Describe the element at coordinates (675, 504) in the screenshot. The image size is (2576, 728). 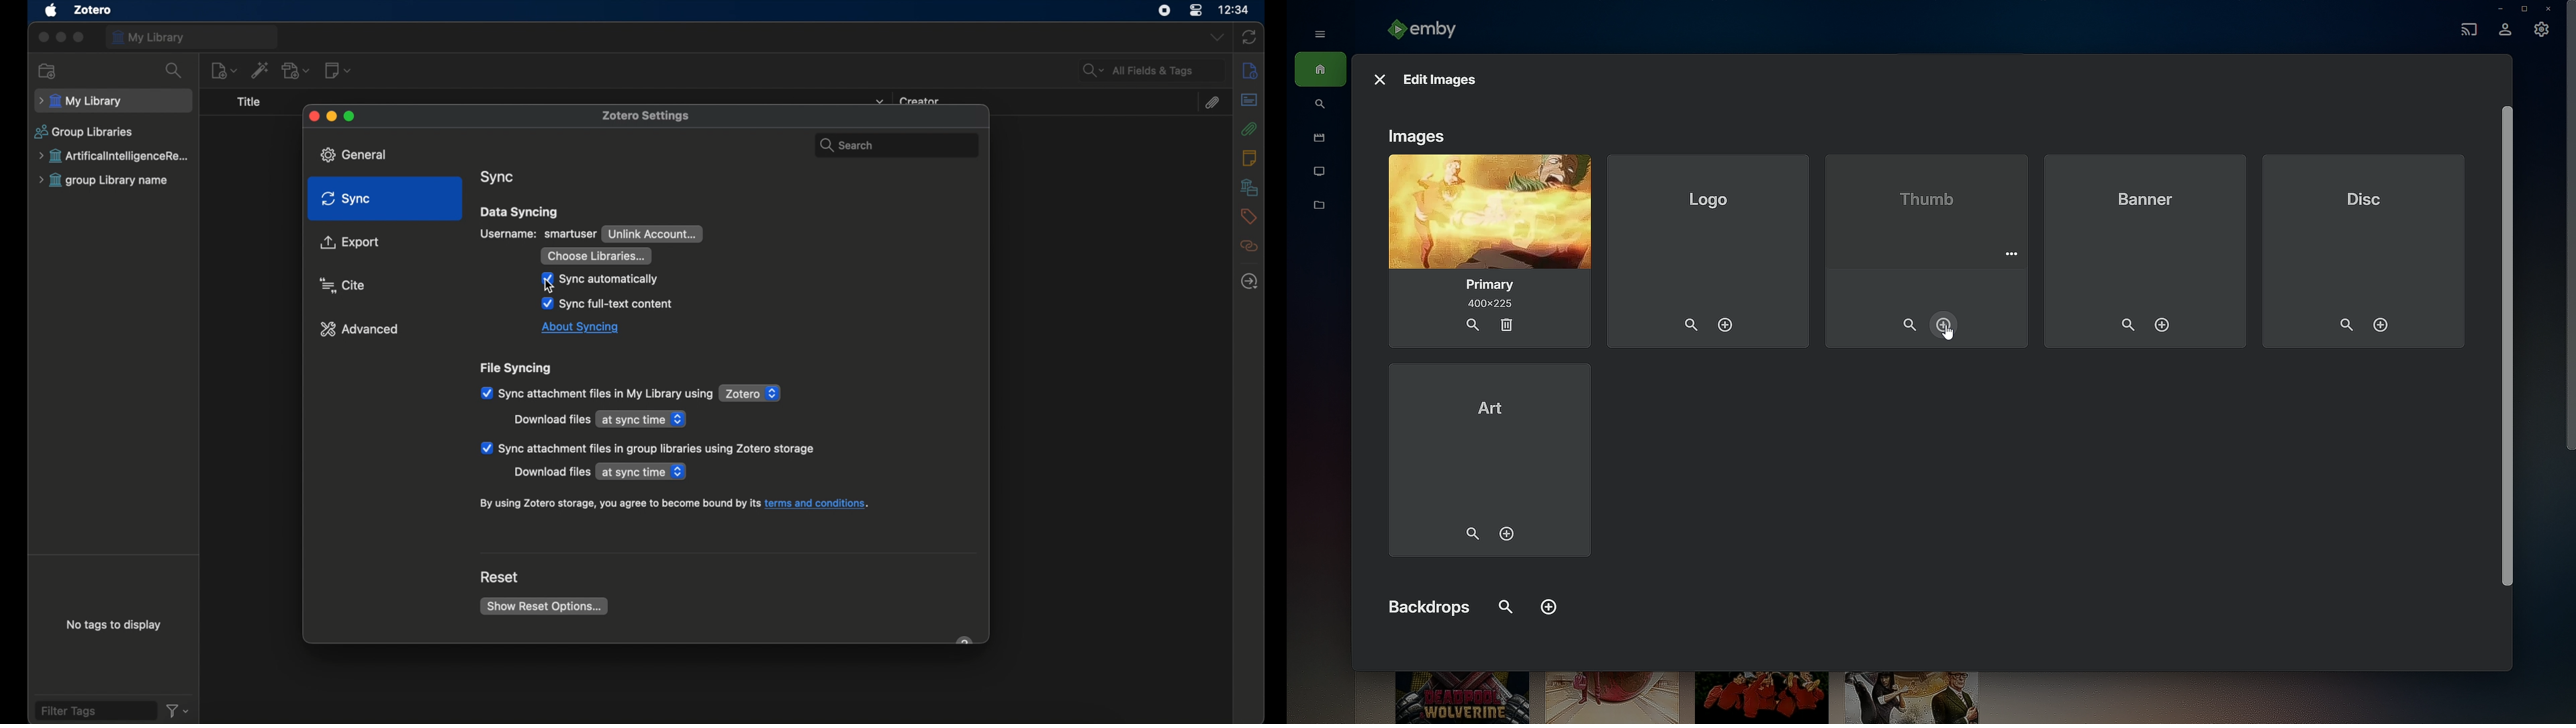
I see `terms and conditions` at that location.